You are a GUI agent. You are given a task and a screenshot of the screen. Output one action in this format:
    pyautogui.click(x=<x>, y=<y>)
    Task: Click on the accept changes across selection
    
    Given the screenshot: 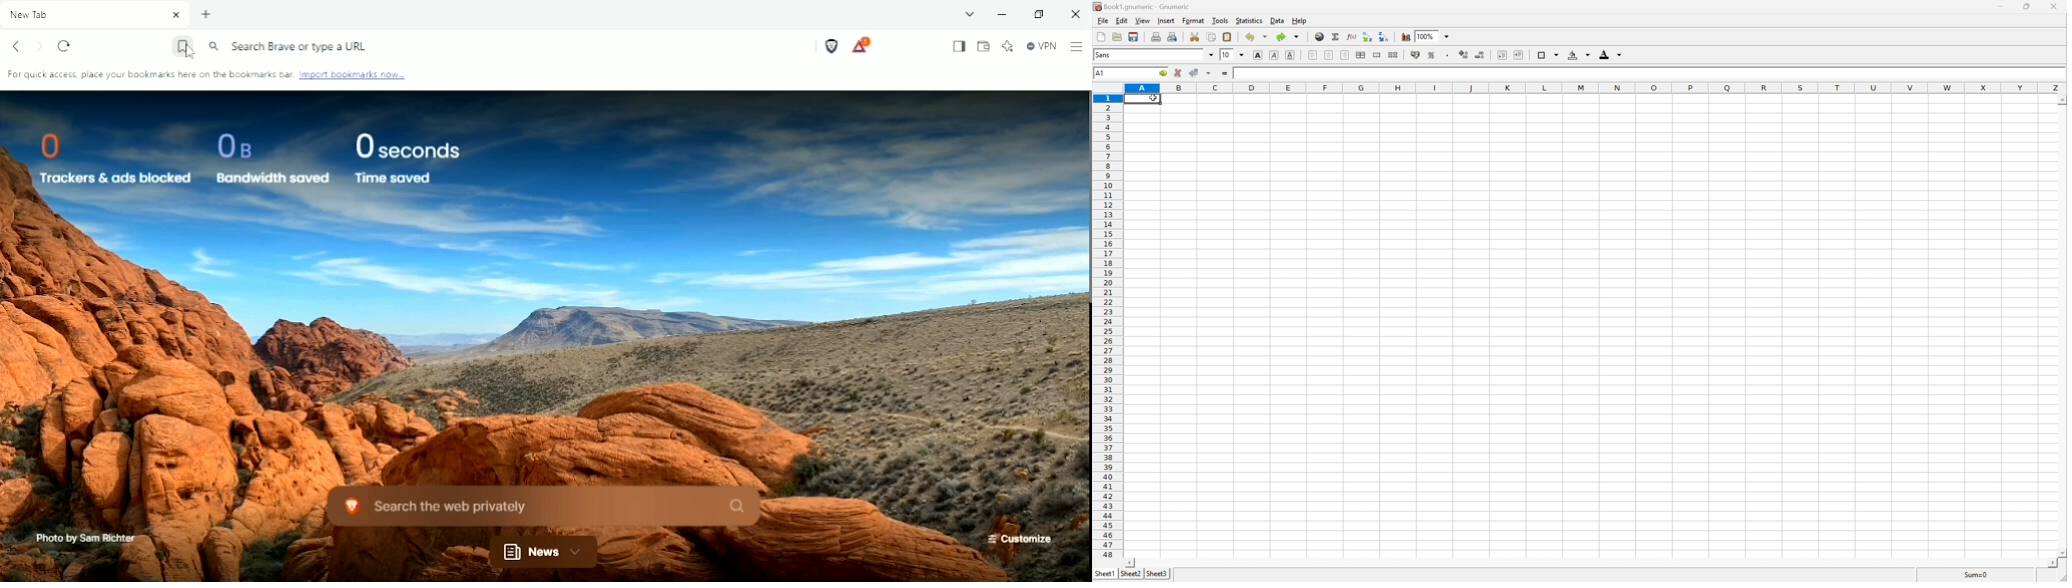 What is the action you would take?
    pyautogui.click(x=1209, y=73)
    